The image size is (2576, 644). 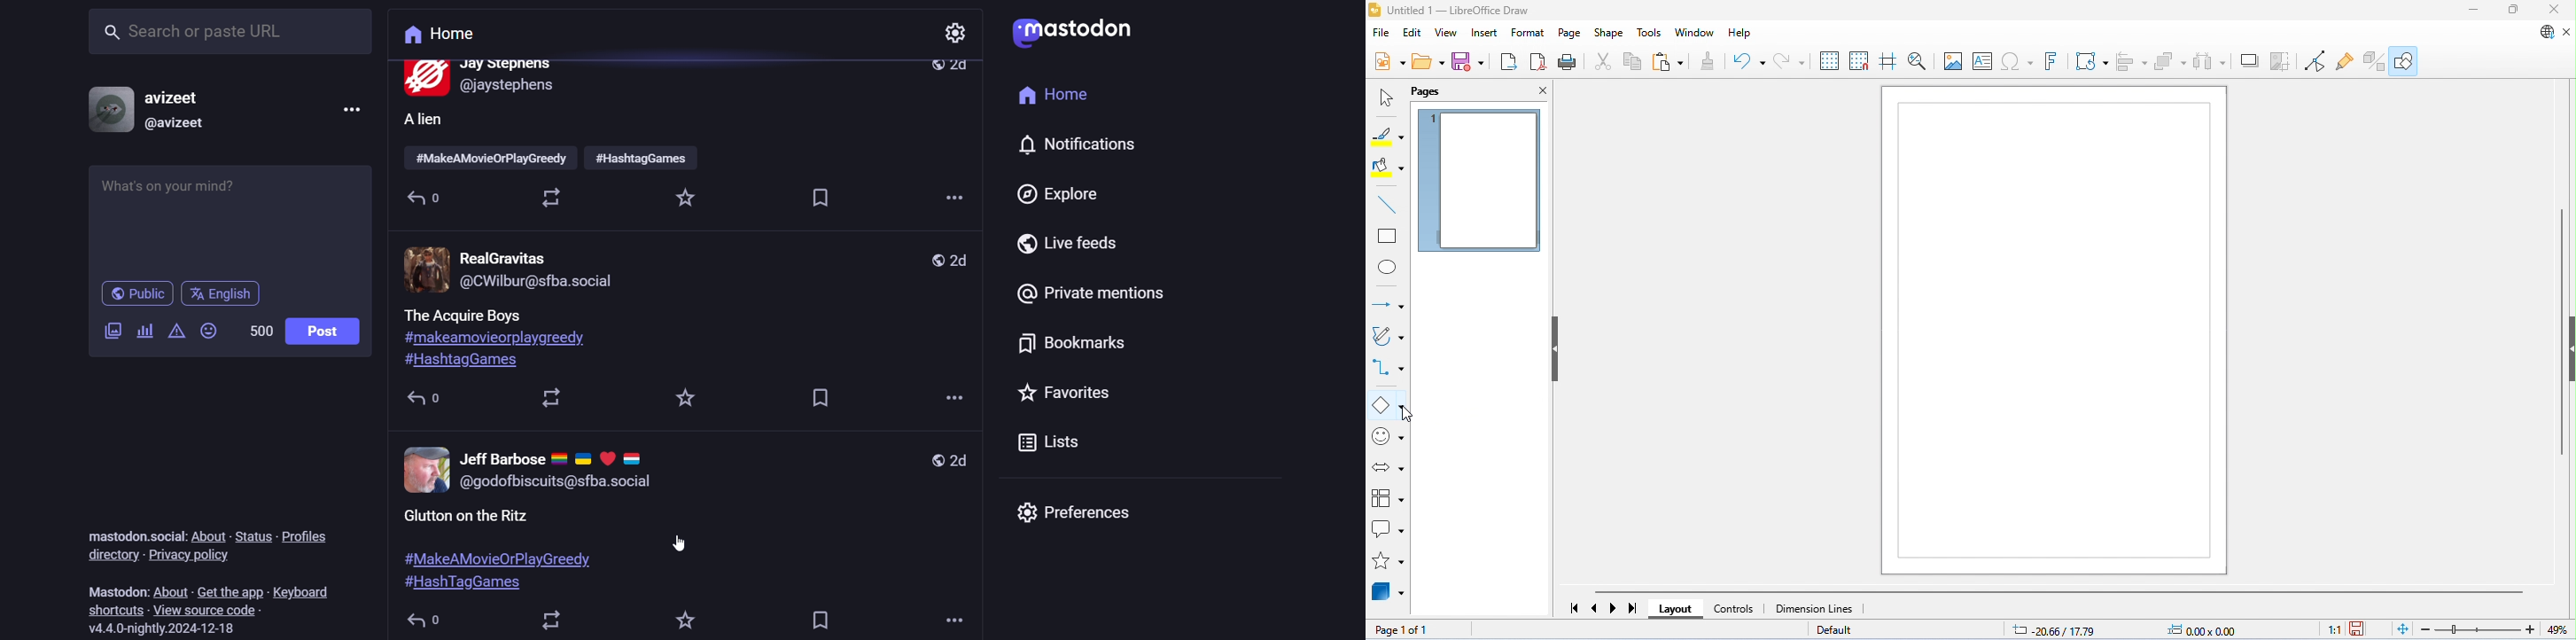 I want to click on post here, so click(x=225, y=217).